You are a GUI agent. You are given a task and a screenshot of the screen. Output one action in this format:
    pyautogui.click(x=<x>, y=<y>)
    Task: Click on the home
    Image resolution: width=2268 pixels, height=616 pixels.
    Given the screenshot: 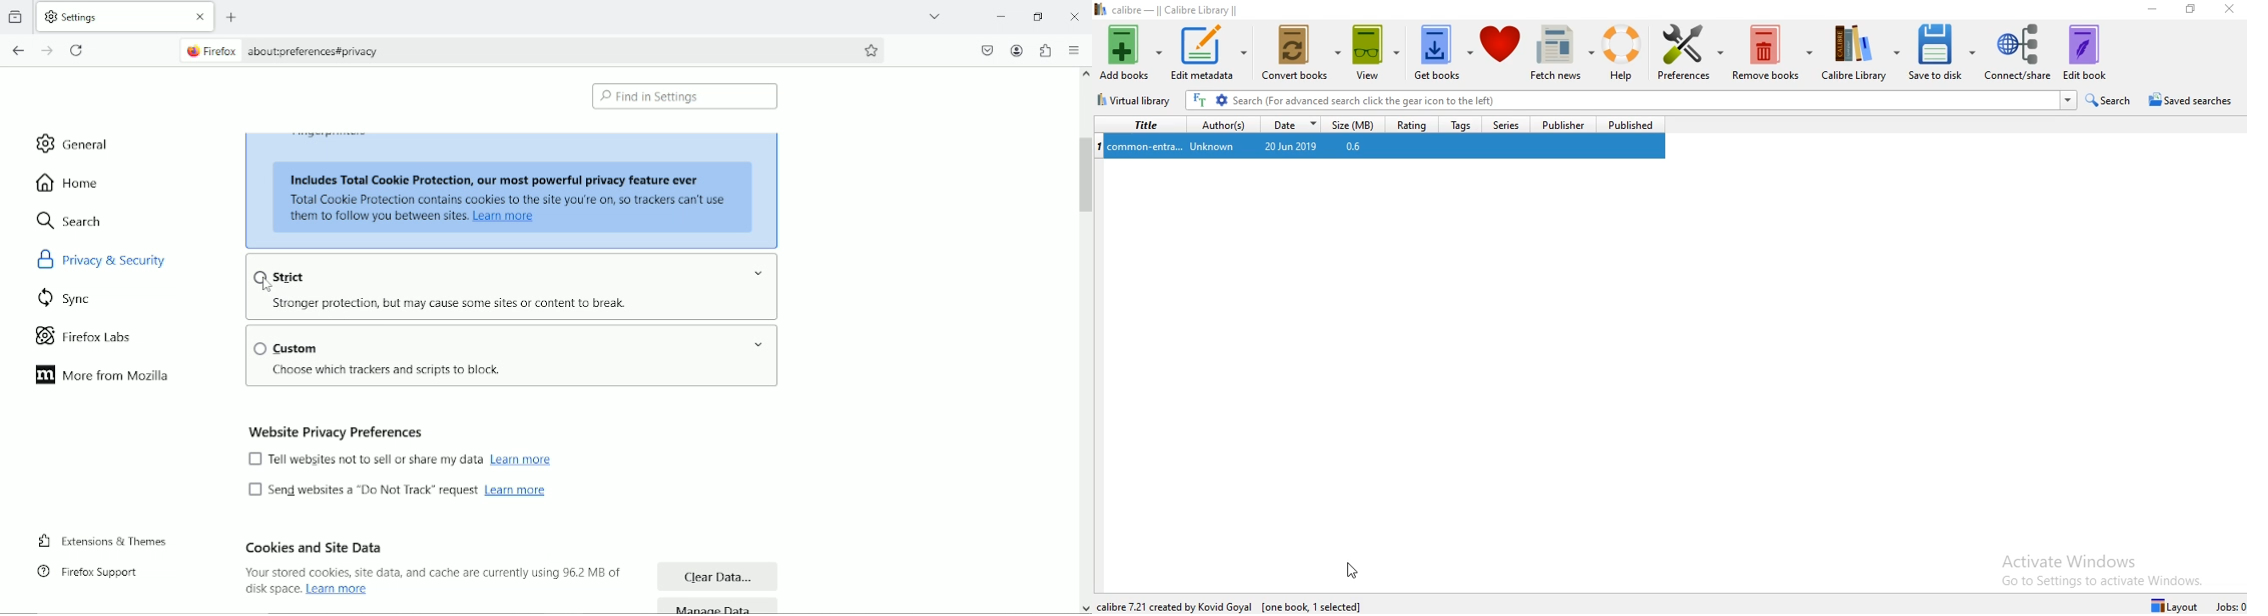 What is the action you would take?
    pyautogui.click(x=67, y=183)
    